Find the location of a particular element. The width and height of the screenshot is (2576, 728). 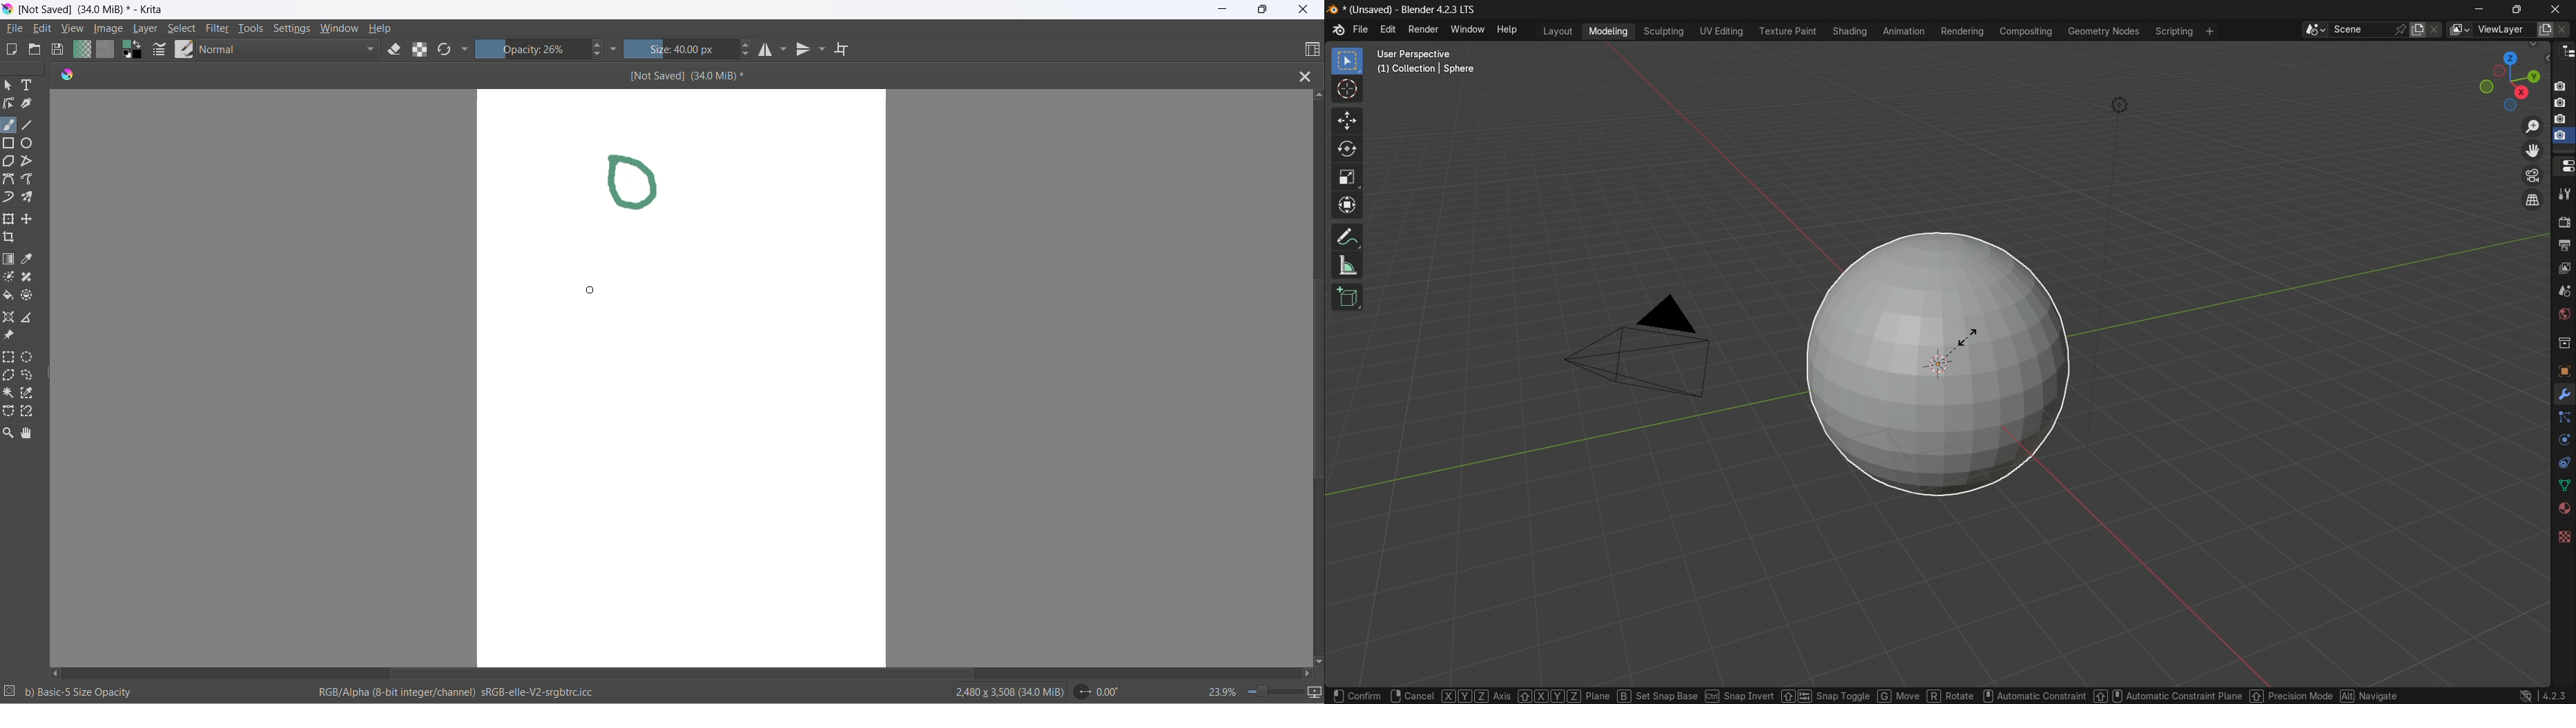

sphere is ready to scale is located at coordinates (1955, 347).